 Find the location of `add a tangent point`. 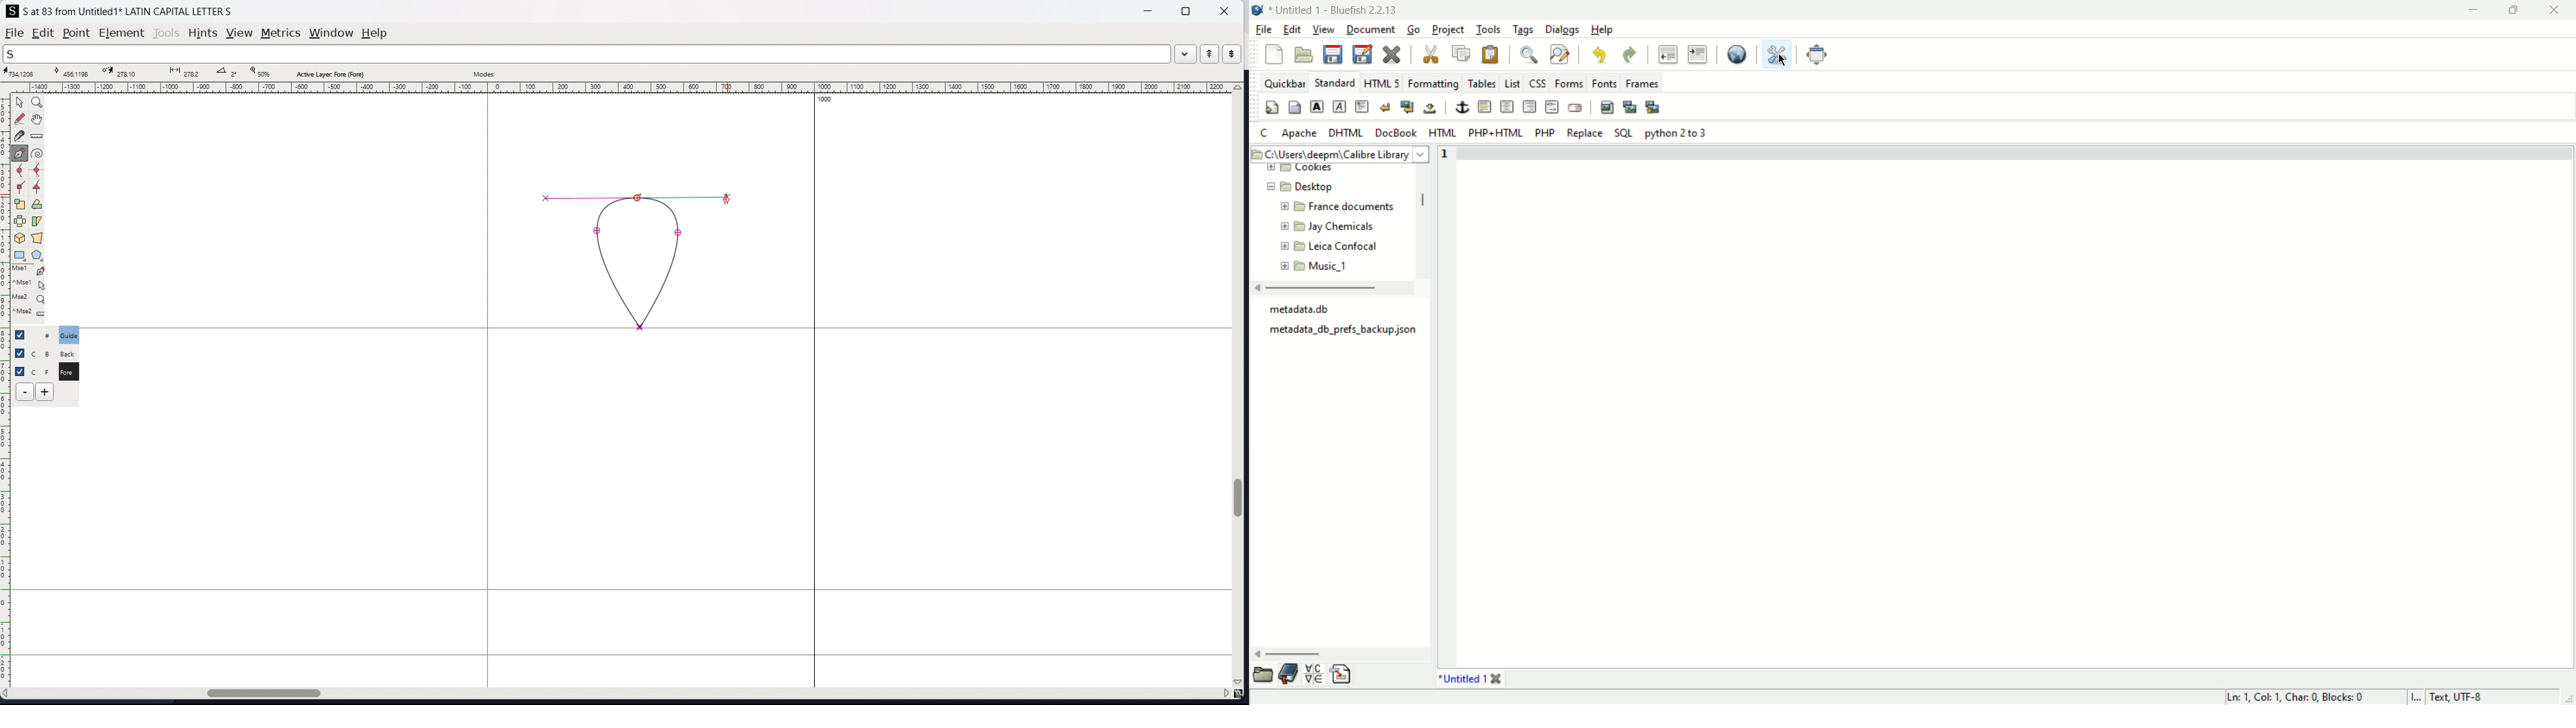

add a tangent point is located at coordinates (37, 188).